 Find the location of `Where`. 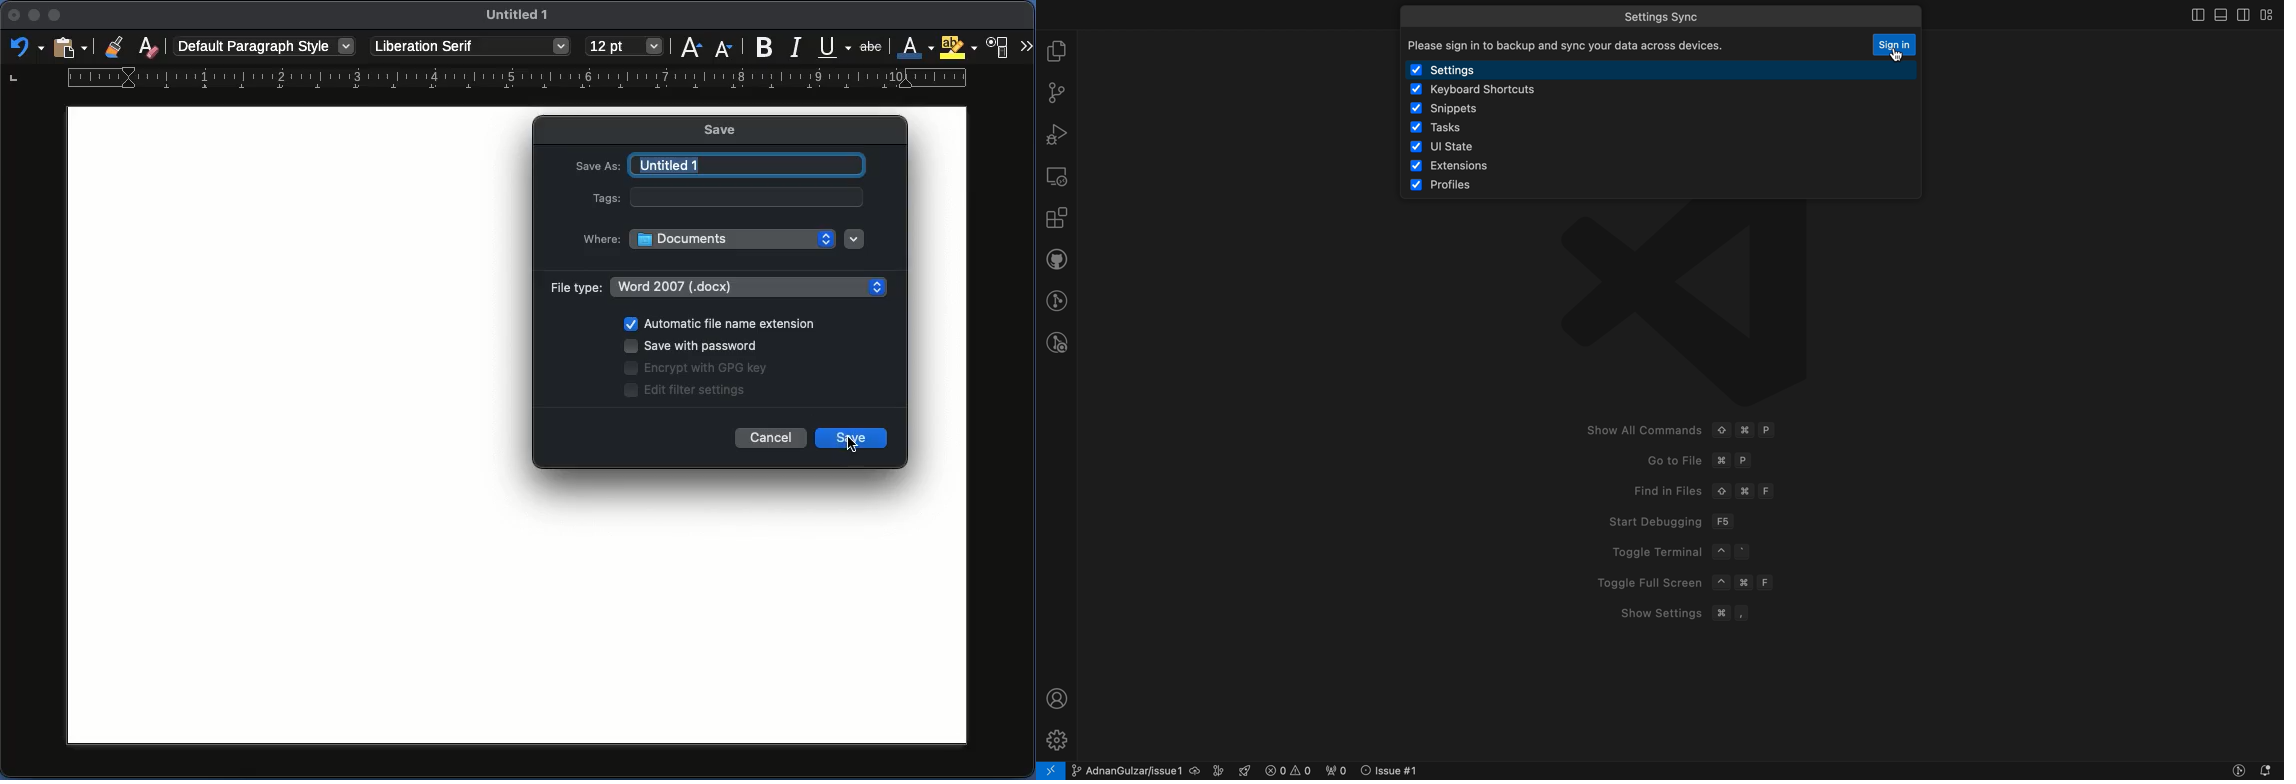

Where is located at coordinates (601, 239).